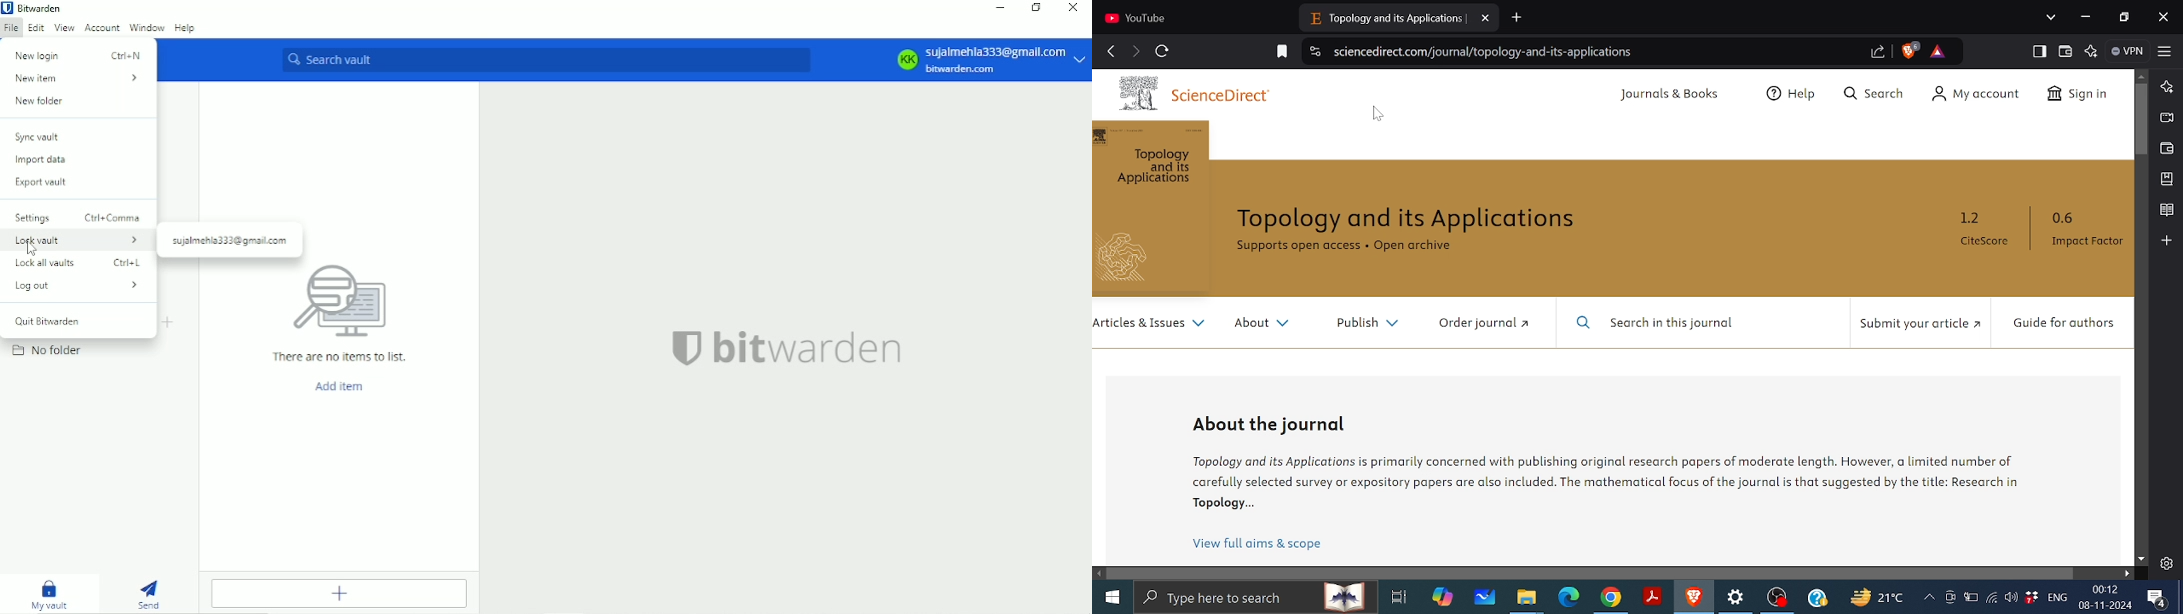  Describe the element at coordinates (545, 60) in the screenshot. I see `Search vault` at that location.